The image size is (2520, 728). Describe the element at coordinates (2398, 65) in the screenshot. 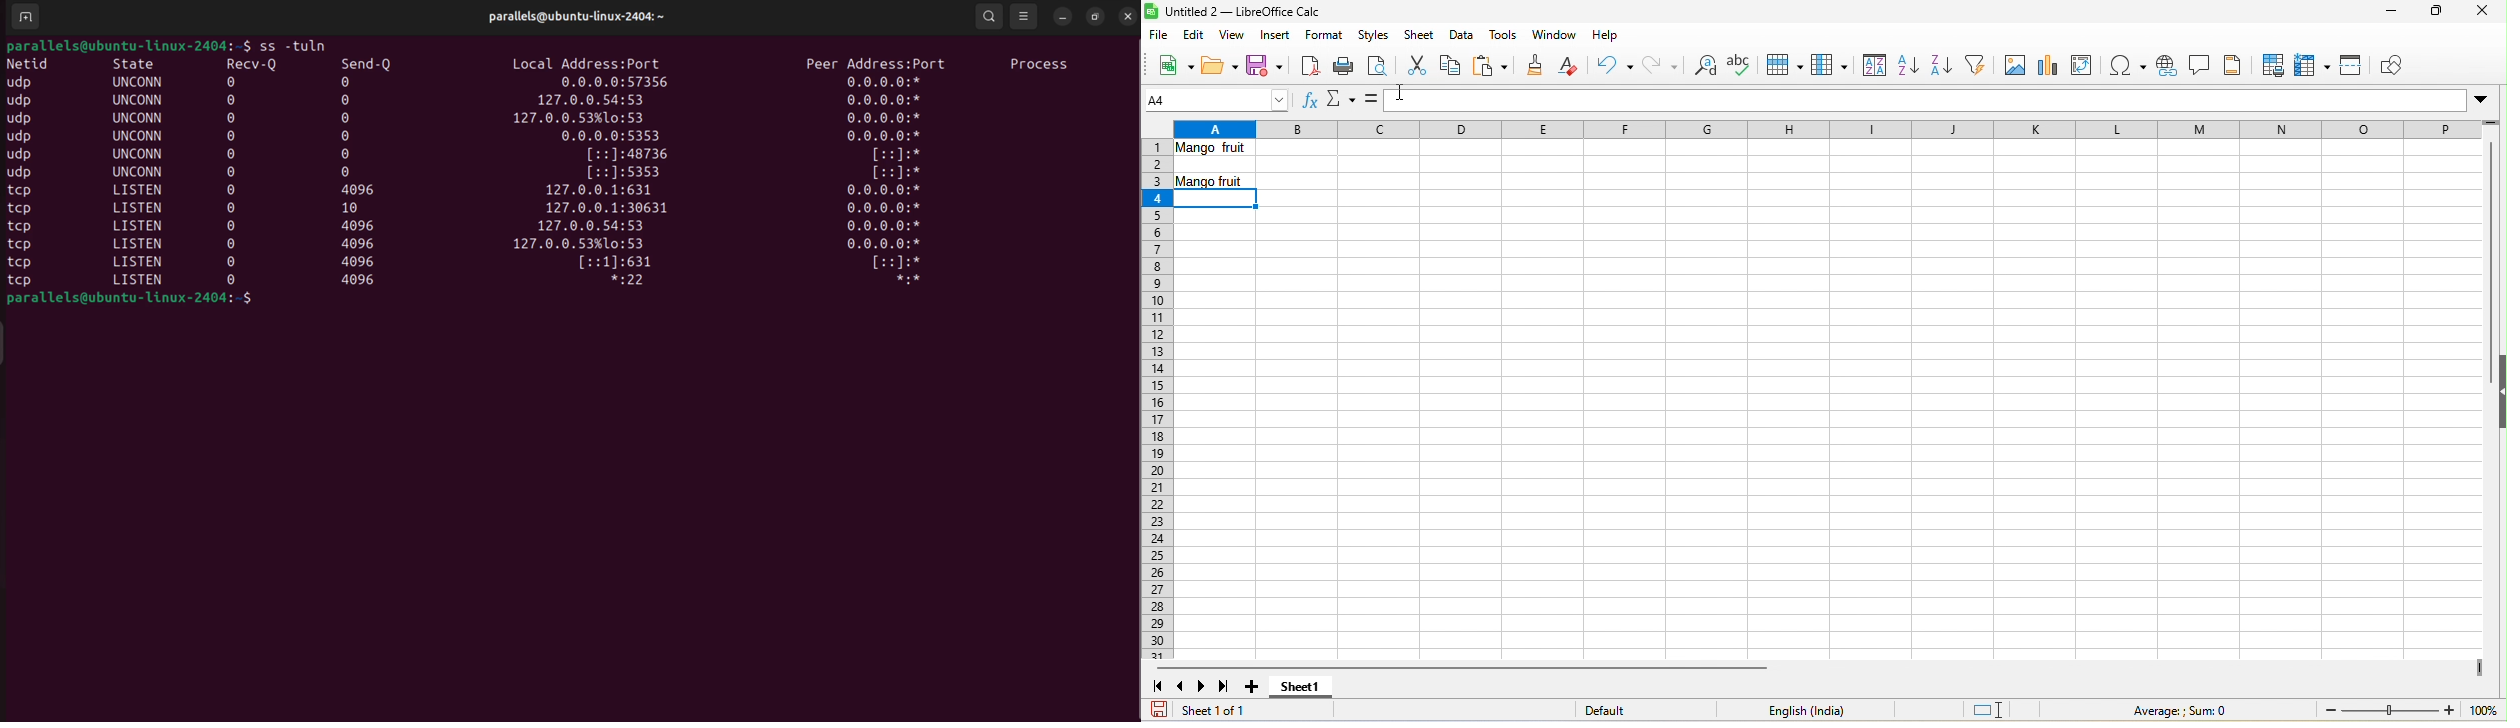

I see `show draw function` at that location.